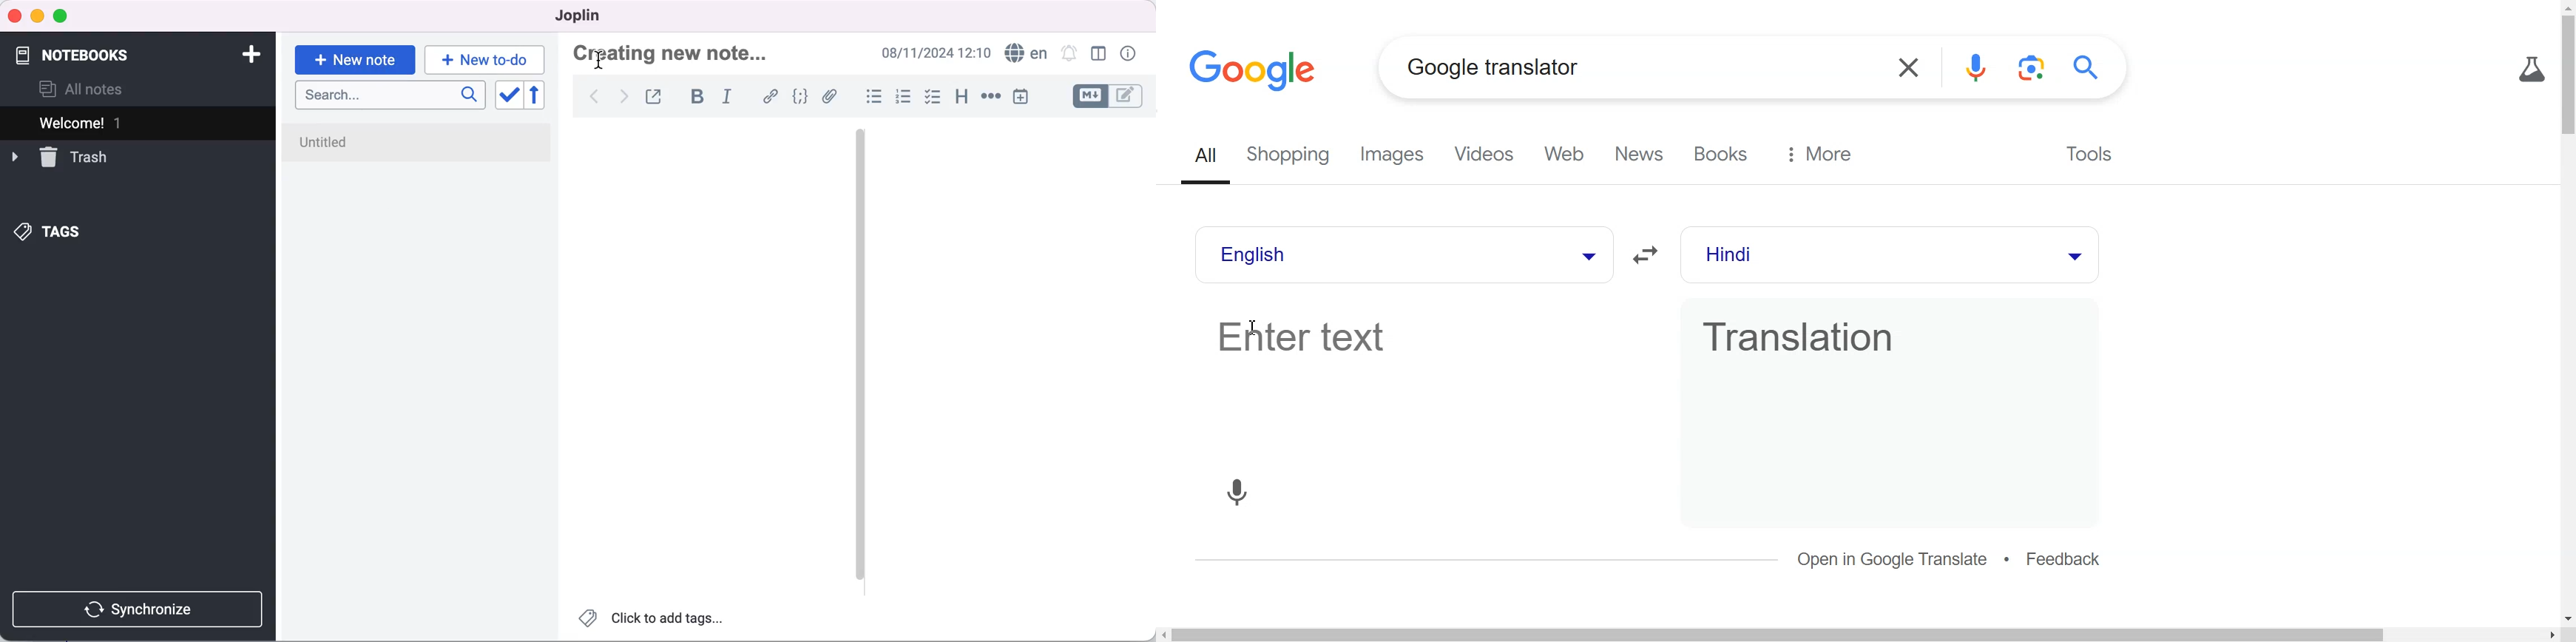  I want to click on toggle sort order field, so click(508, 97).